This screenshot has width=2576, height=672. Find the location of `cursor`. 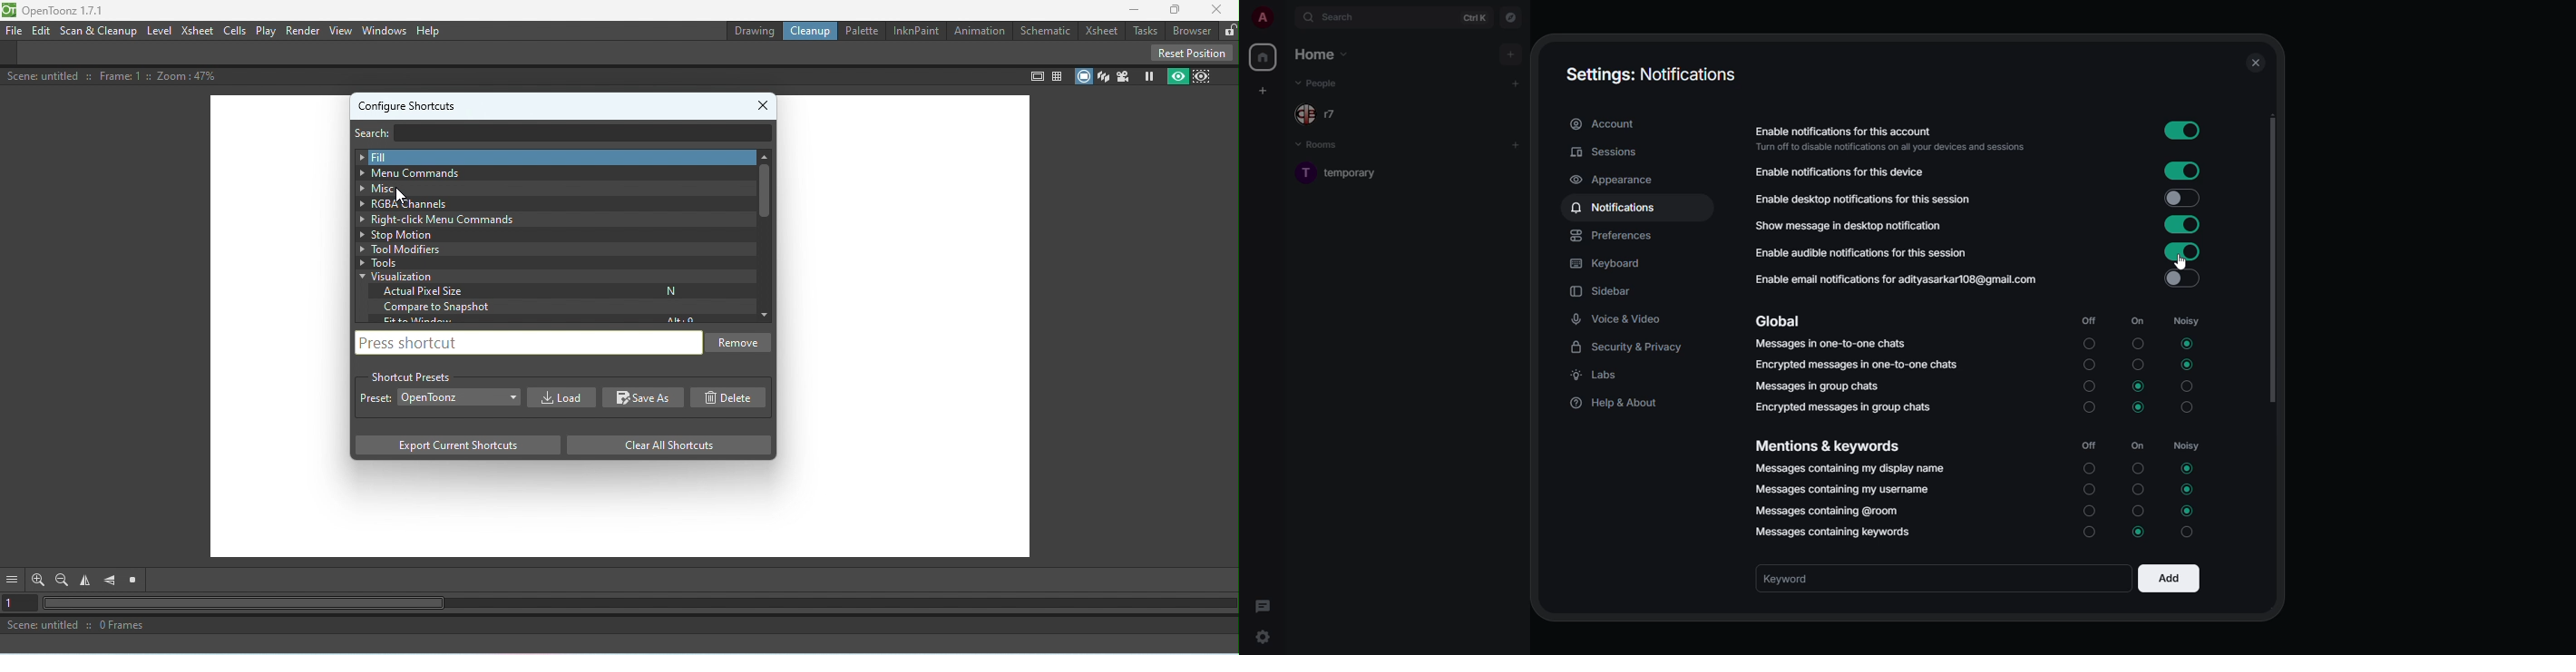

cursor is located at coordinates (2182, 263).